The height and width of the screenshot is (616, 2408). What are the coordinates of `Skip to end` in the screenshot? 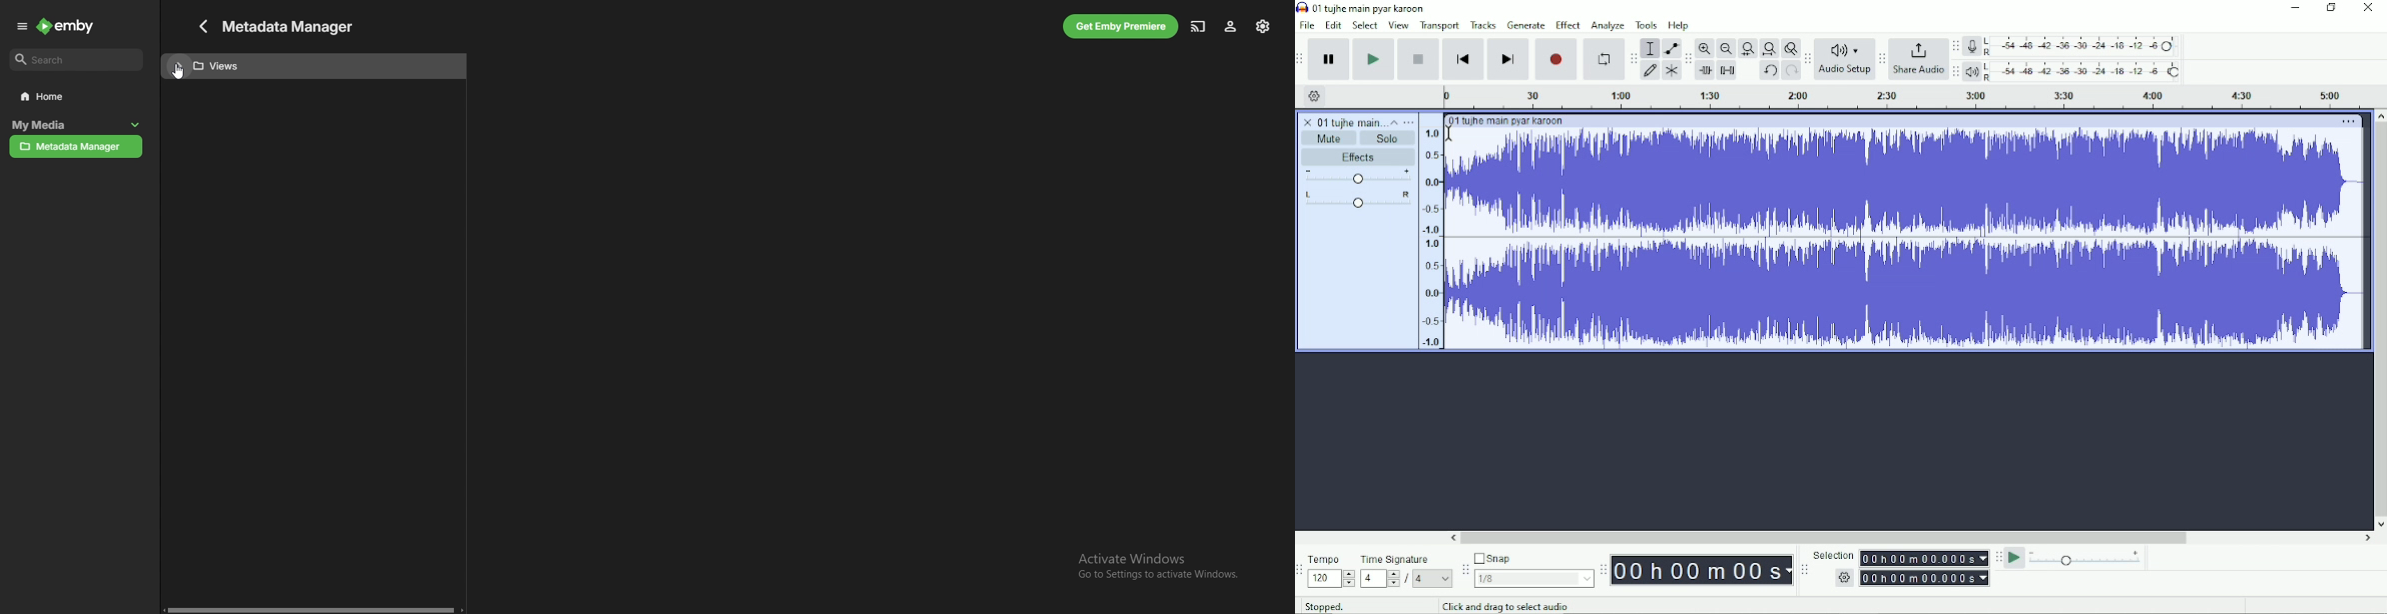 It's located at (1508, 59).